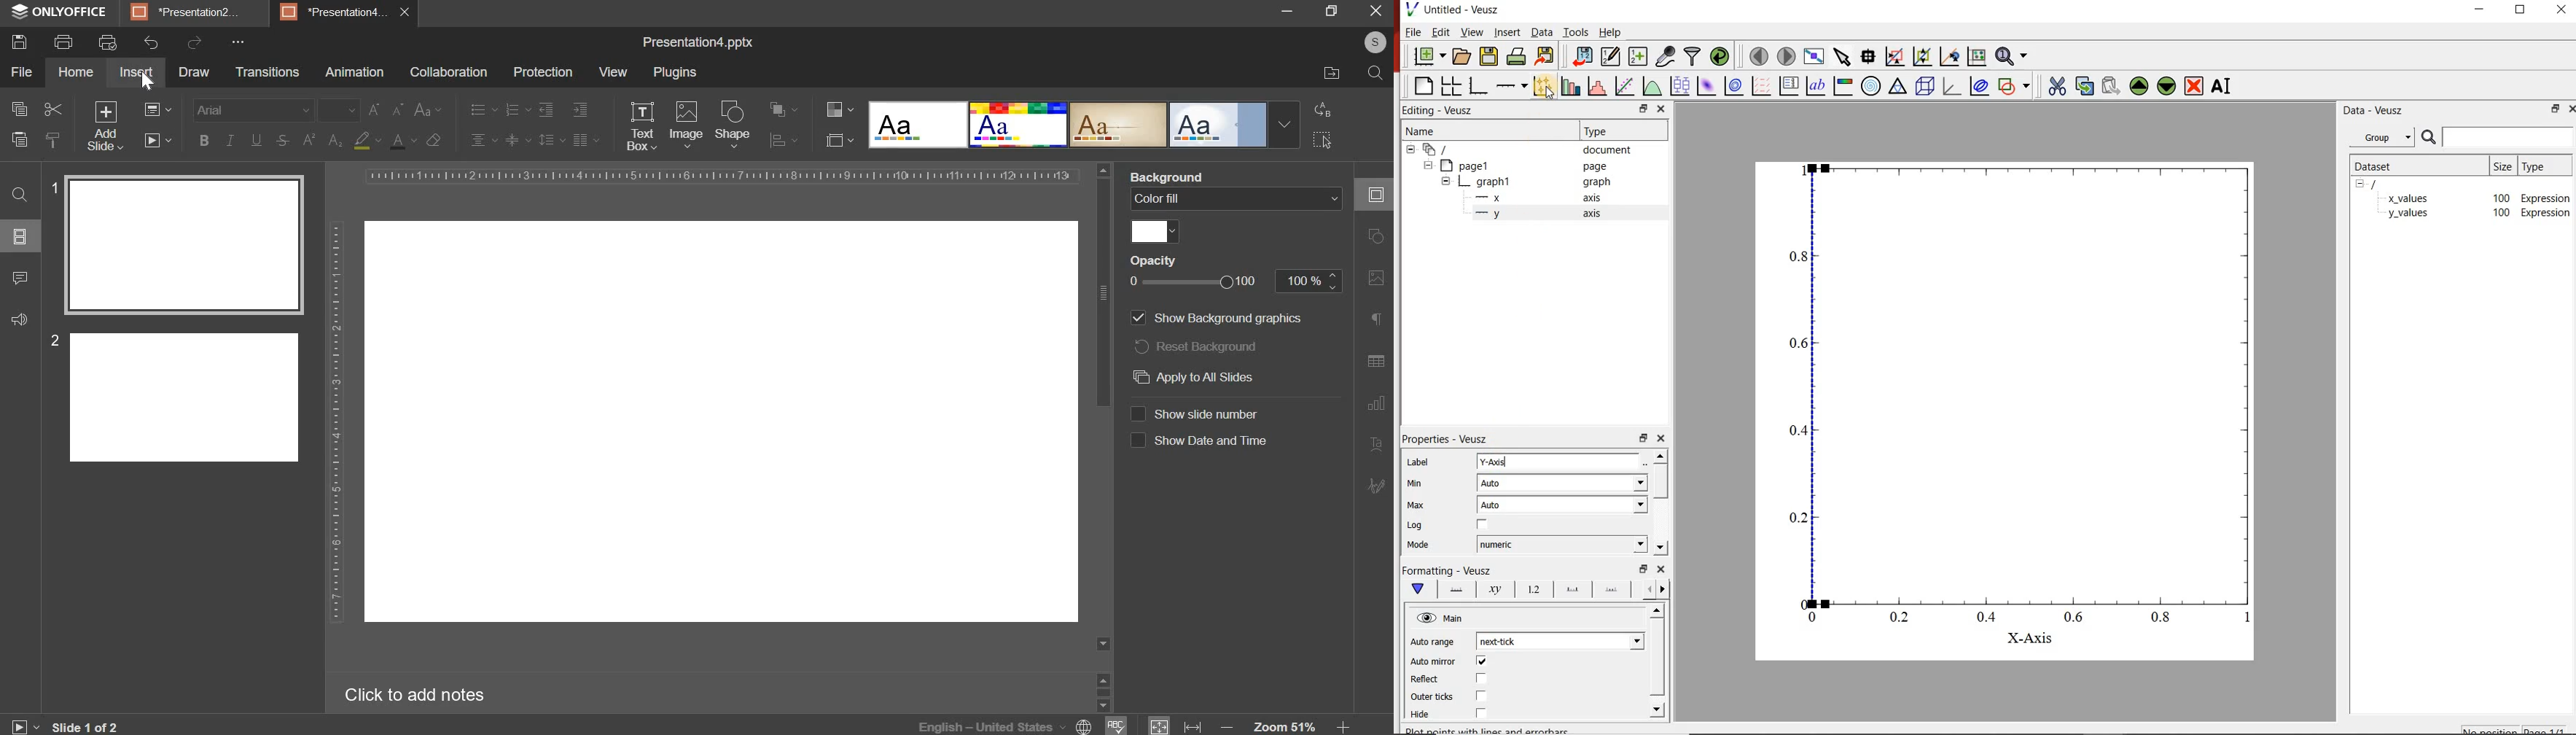  Describe the element at coordinates (418, 696) in the screenshot. I see `Click to add notes` at that location.